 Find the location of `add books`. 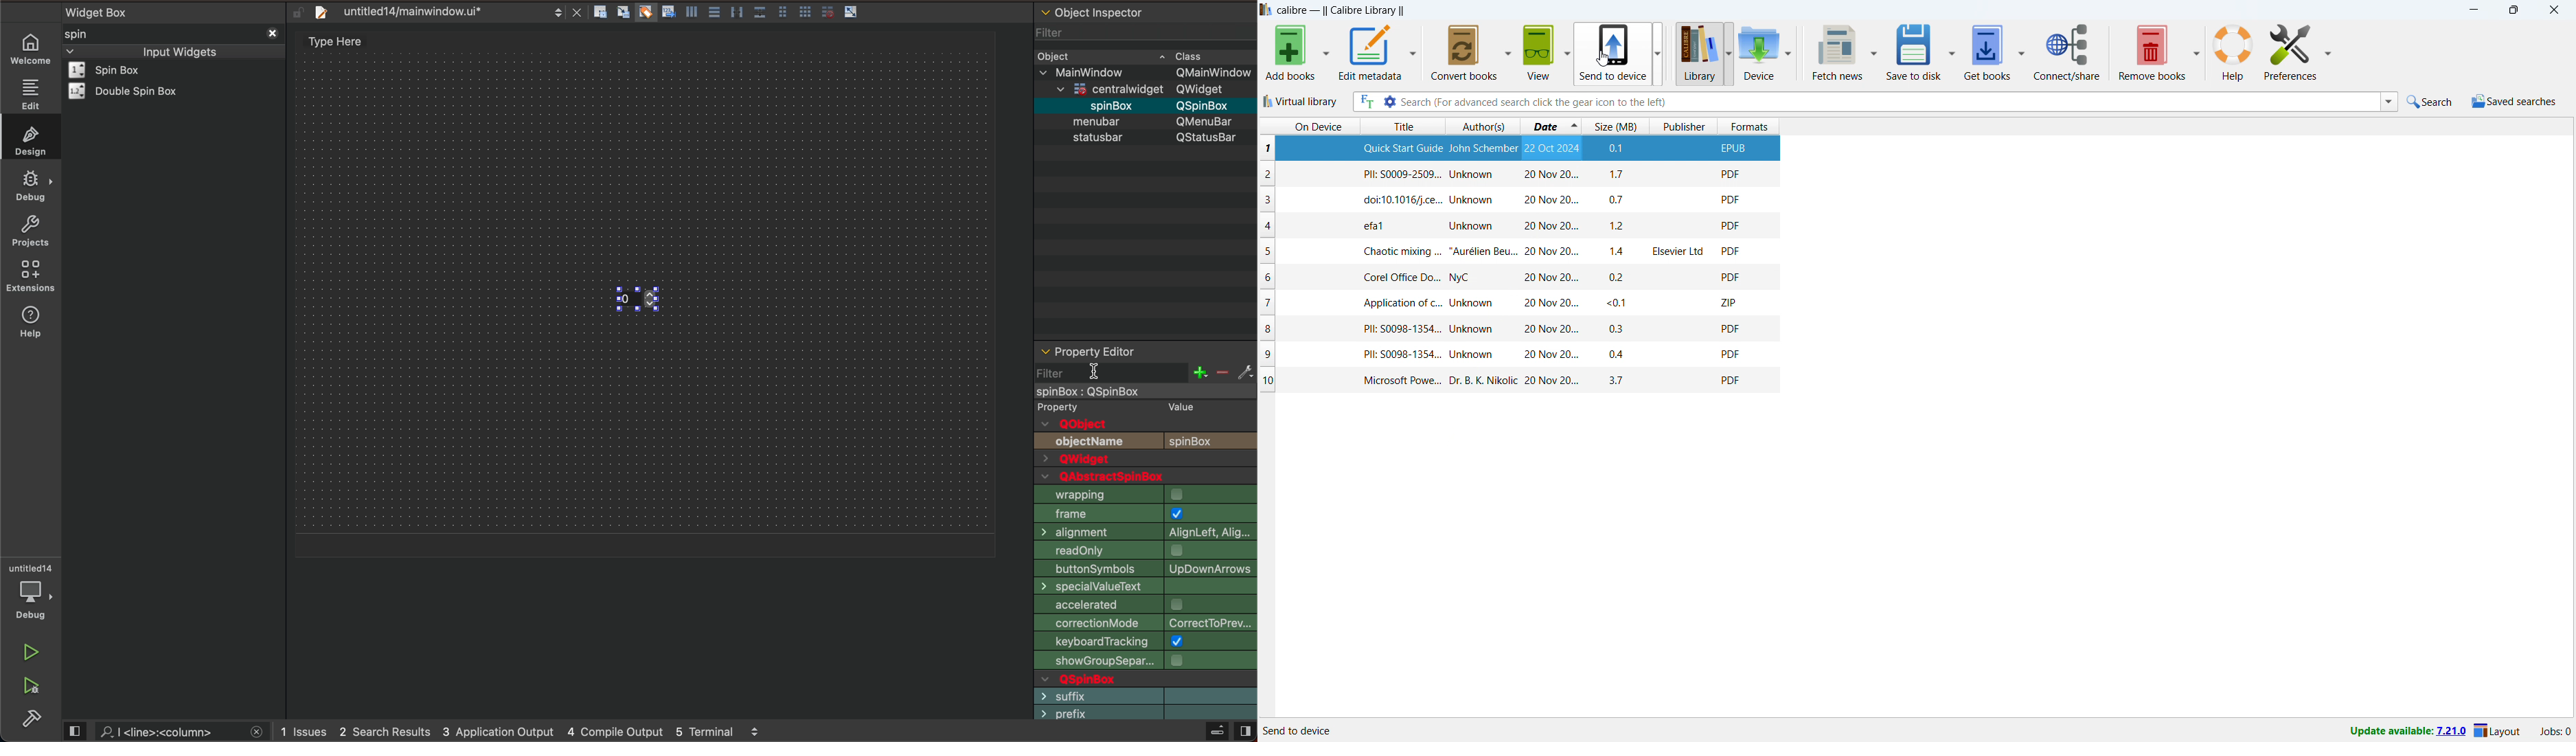

add books is located at coordinates (1291, 53).